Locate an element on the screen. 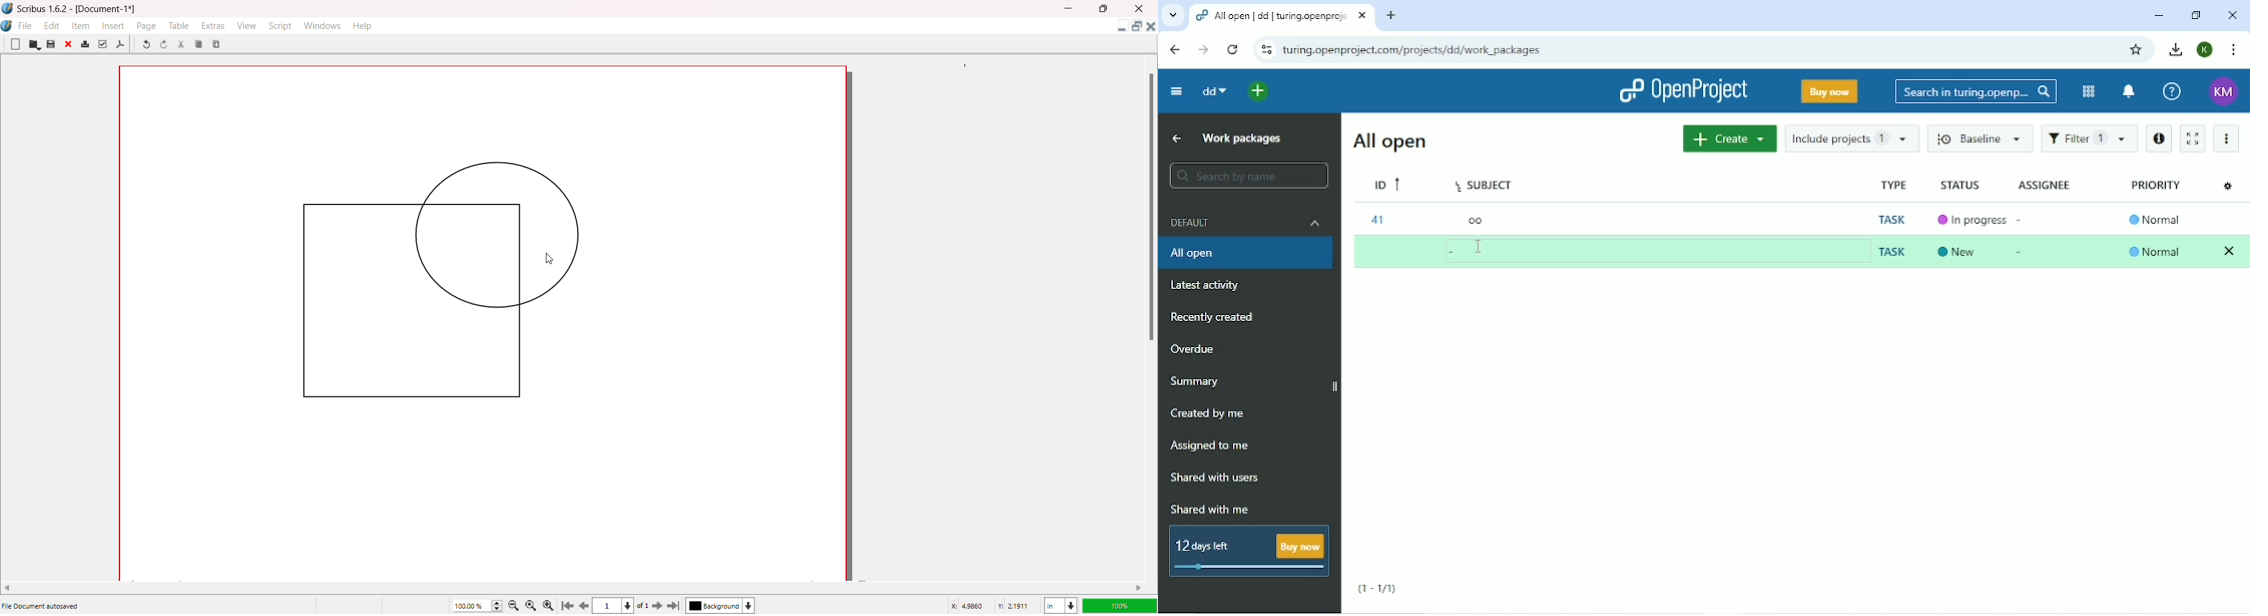 The width and height of the screenshot is (2268, 616). Undo is located at coordinates (145, 45).